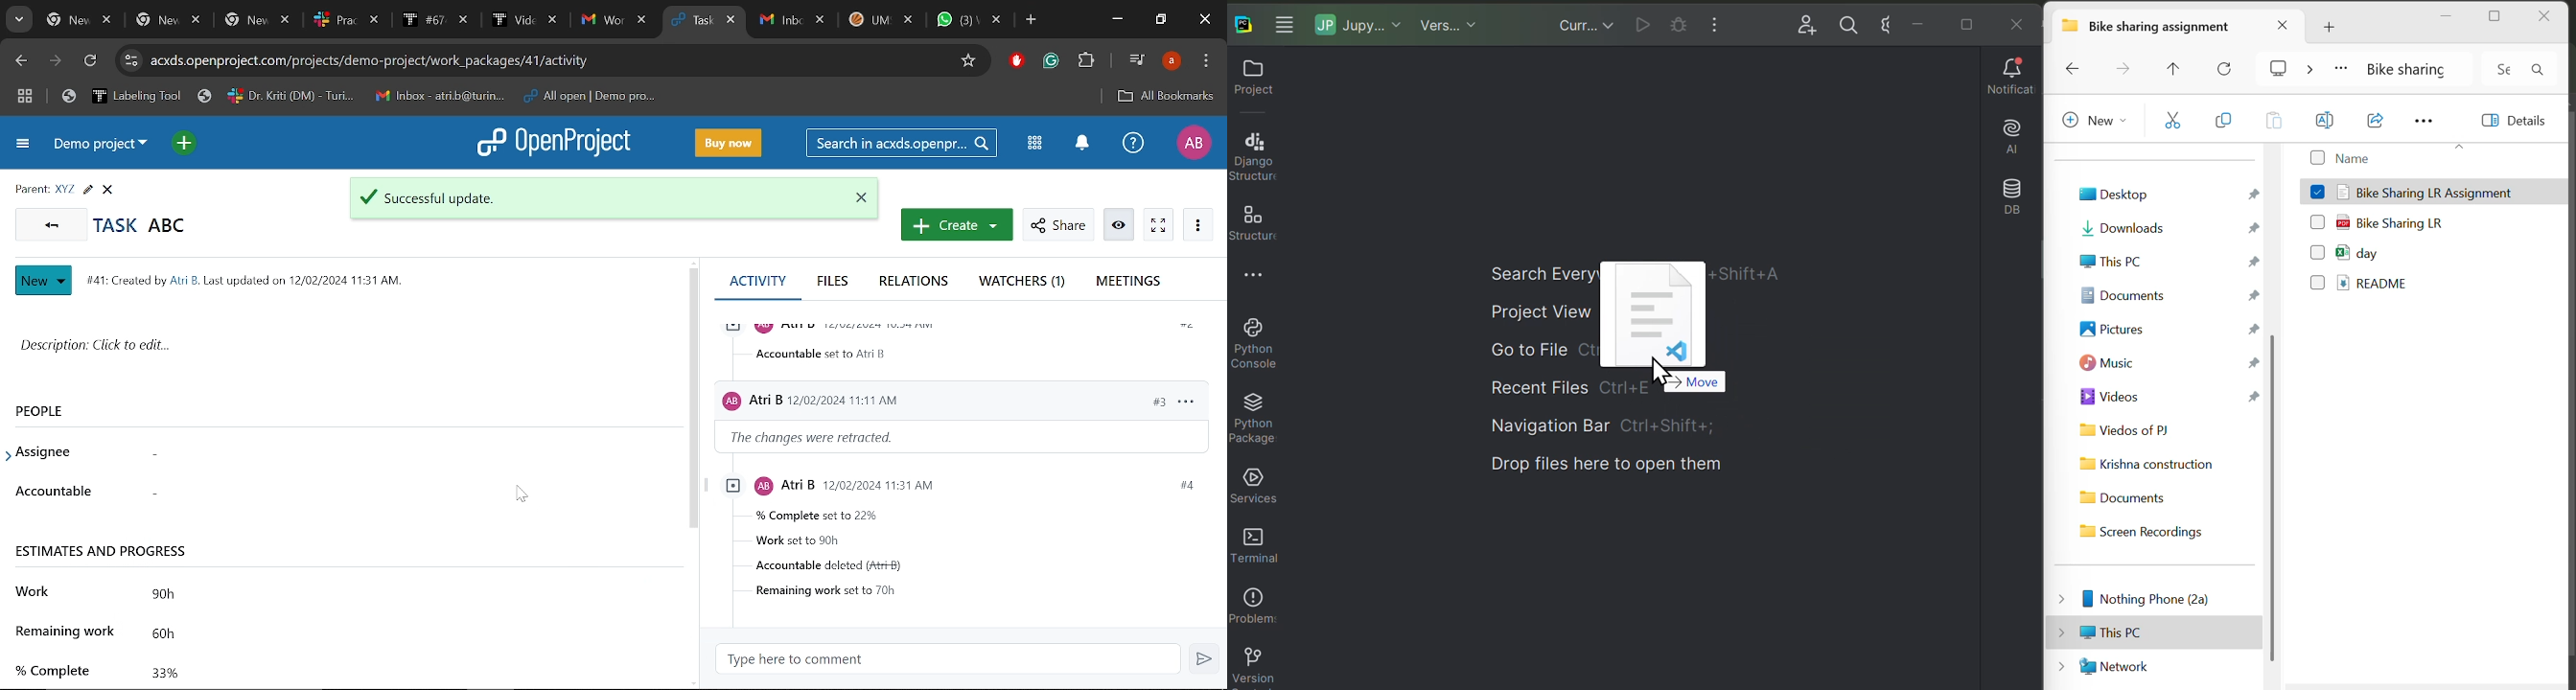 This screenshot has width=2576, height=700. What do you see at coordinates (731, 142) in the screenshot?
I see `Buy now` at bounding box center [731, 142].